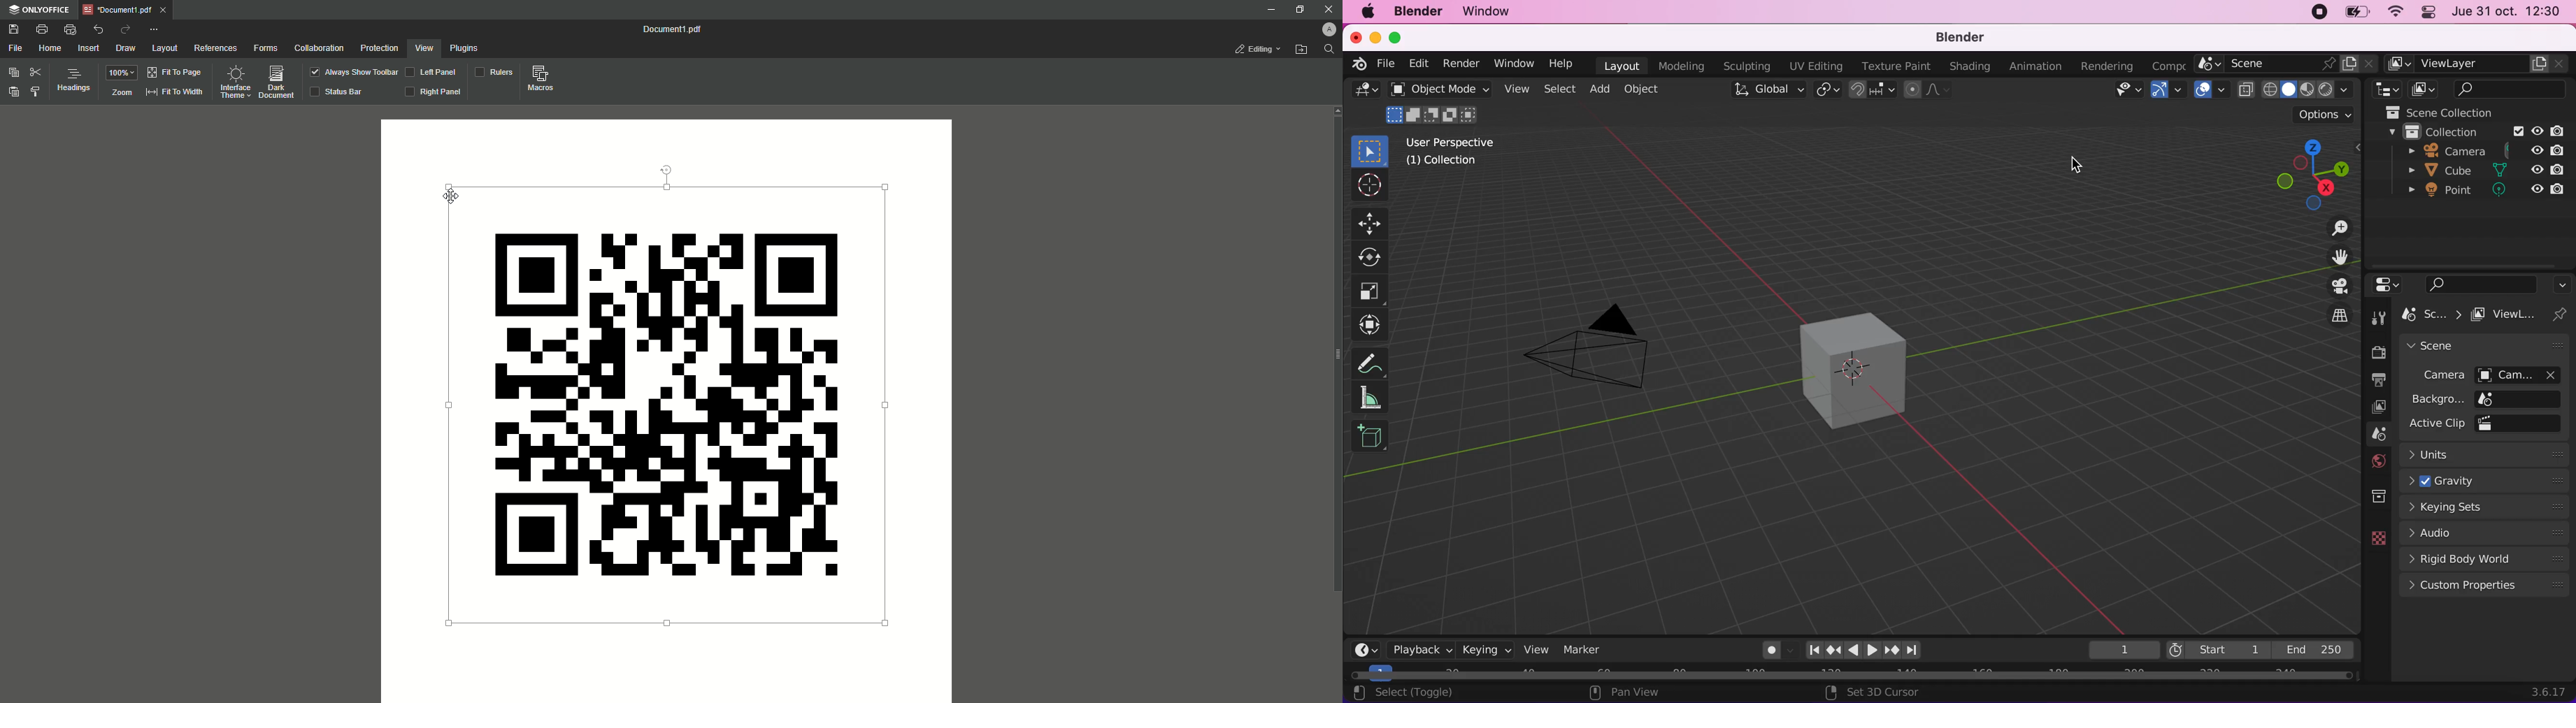 Image resolution: width=2576 pixels, height=728 pixels. What do you see at coordinates (1810, 650) in the screenshot?
I see `Jump to startpoint` at bounding box center [1810, 650].